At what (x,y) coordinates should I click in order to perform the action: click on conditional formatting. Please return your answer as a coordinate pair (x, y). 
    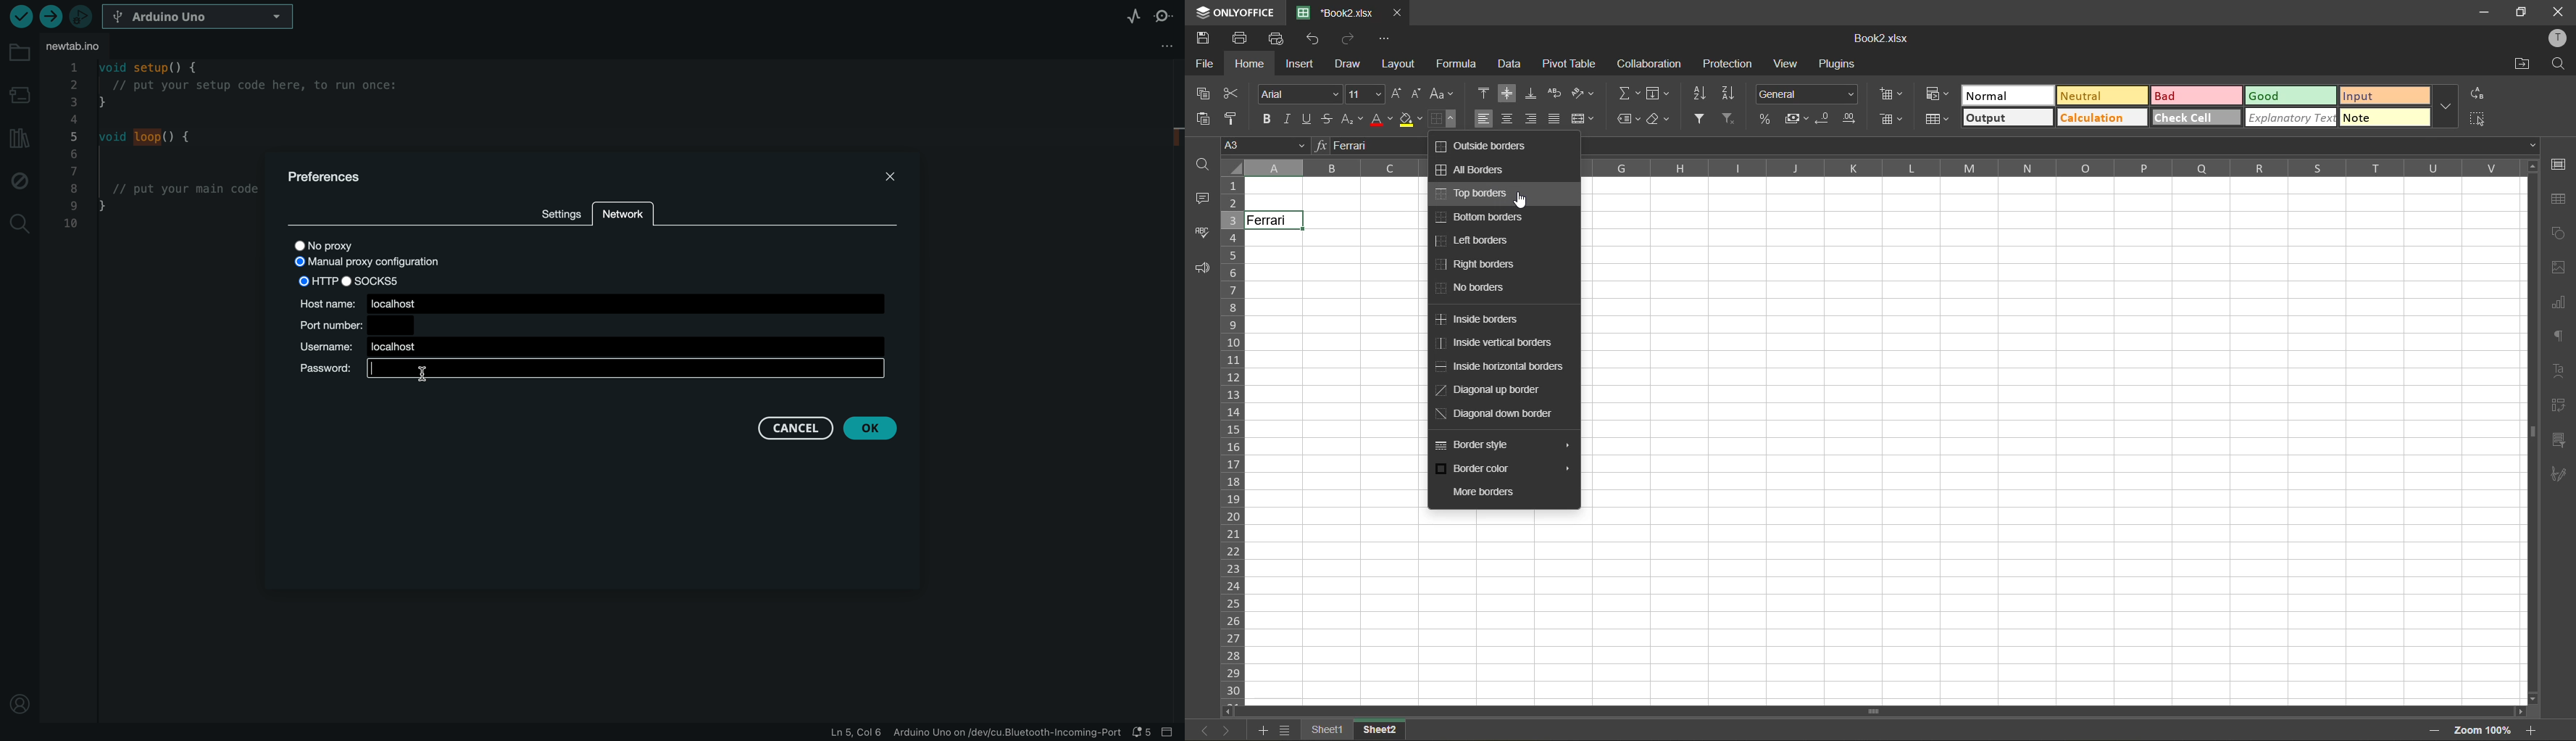
    Looking at the image, I should click on (1939, 95).